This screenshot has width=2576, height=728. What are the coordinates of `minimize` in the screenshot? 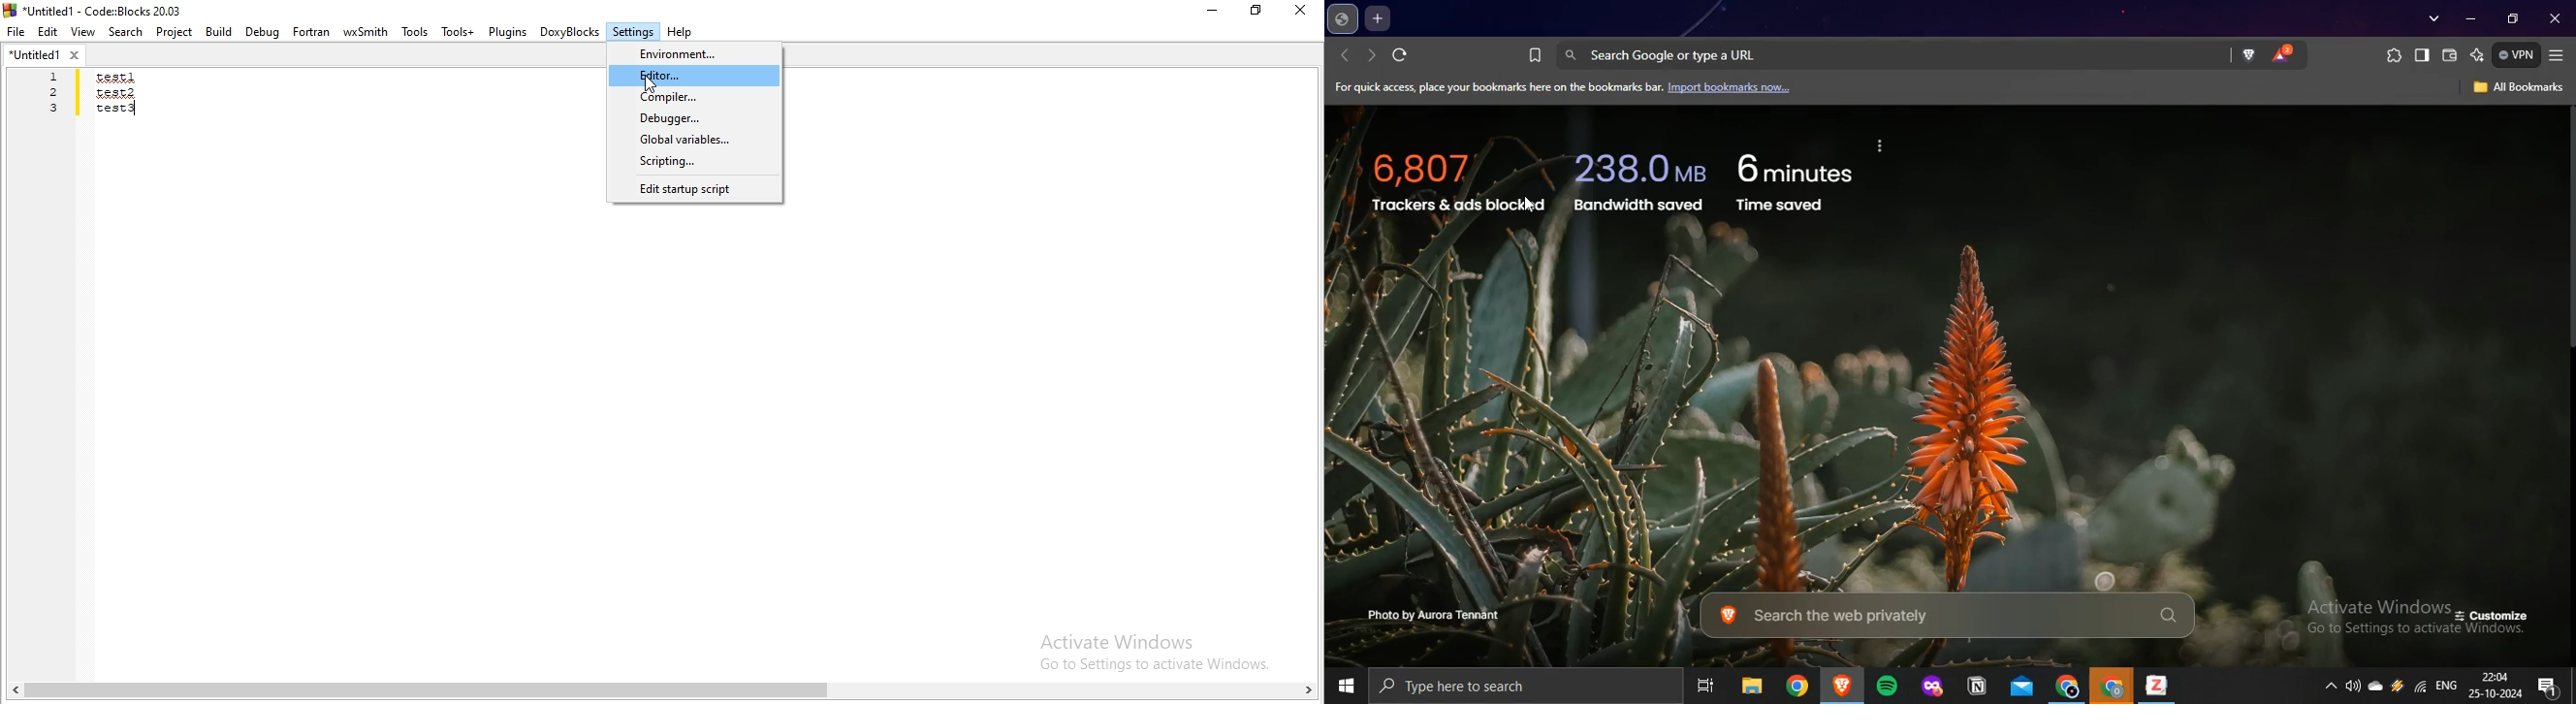 It's located at (2474, 17).